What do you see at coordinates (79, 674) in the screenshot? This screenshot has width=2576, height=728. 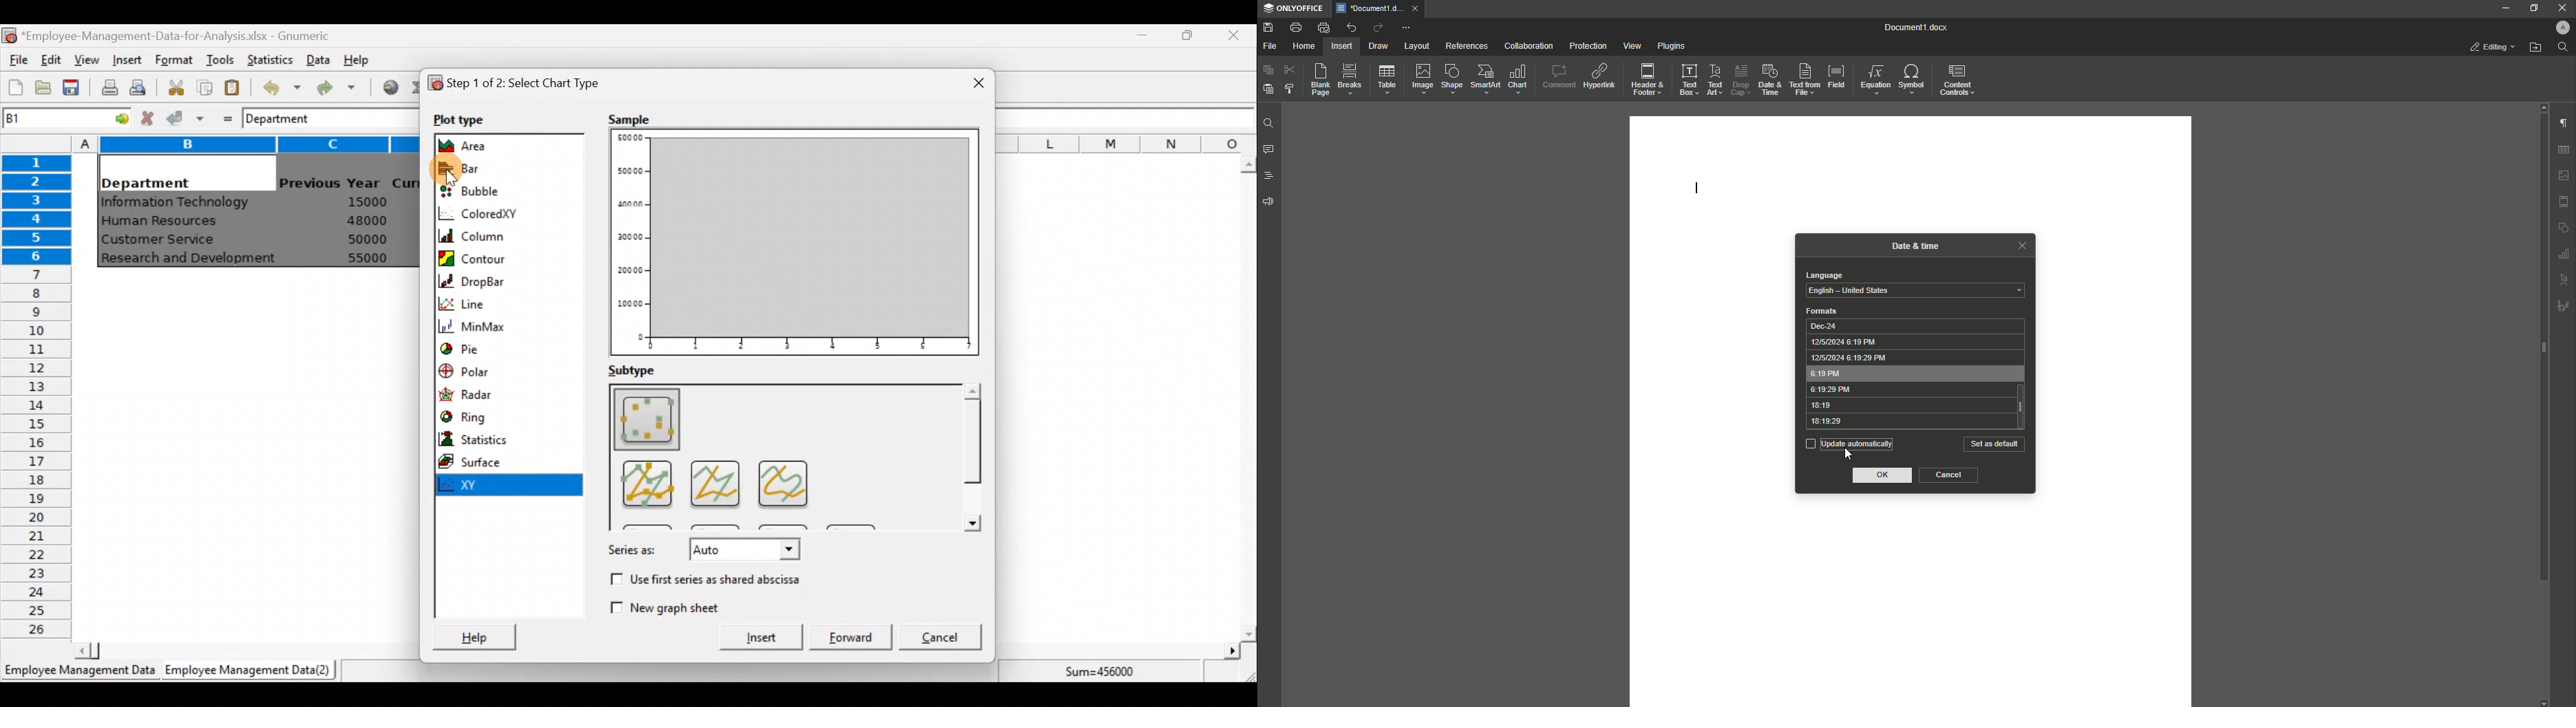 I see `Employee Management Data` at bounding box center [79, 674].